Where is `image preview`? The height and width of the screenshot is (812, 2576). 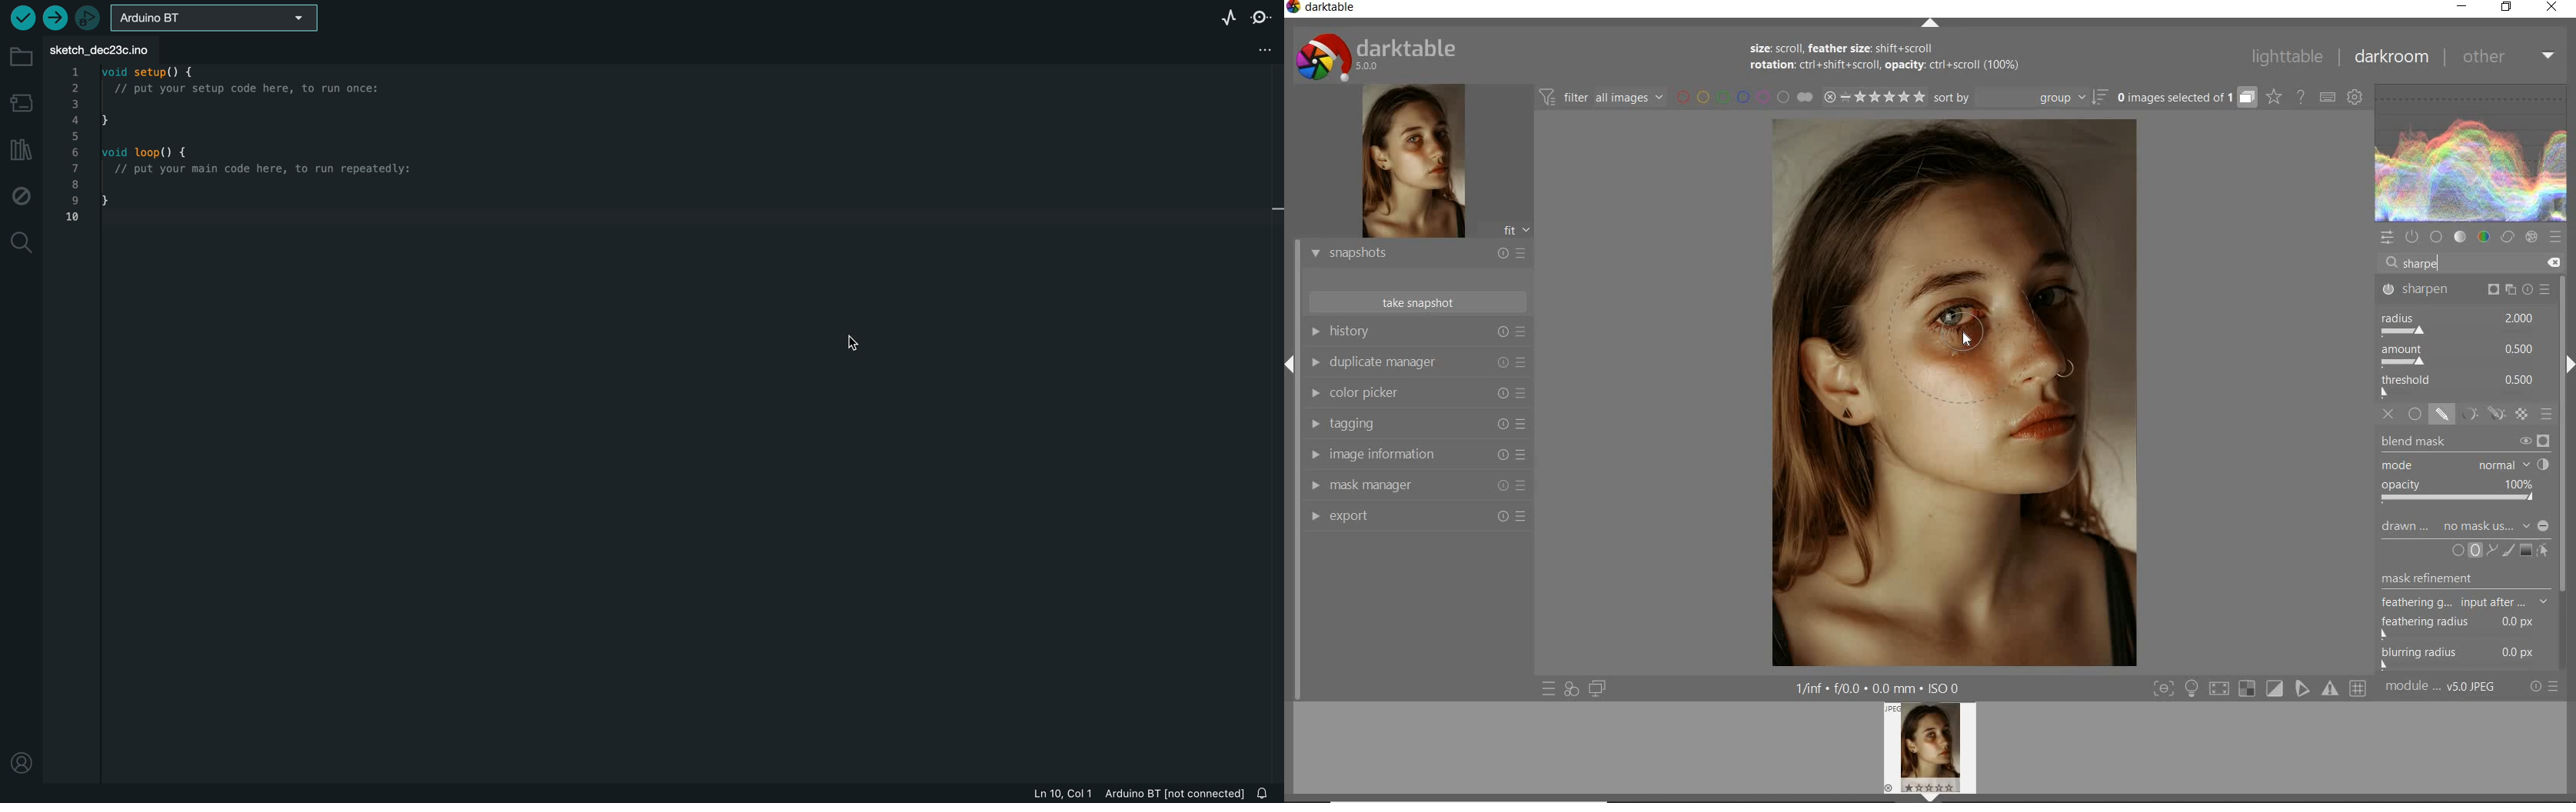
image preview is located at coordinates (1411, 163).